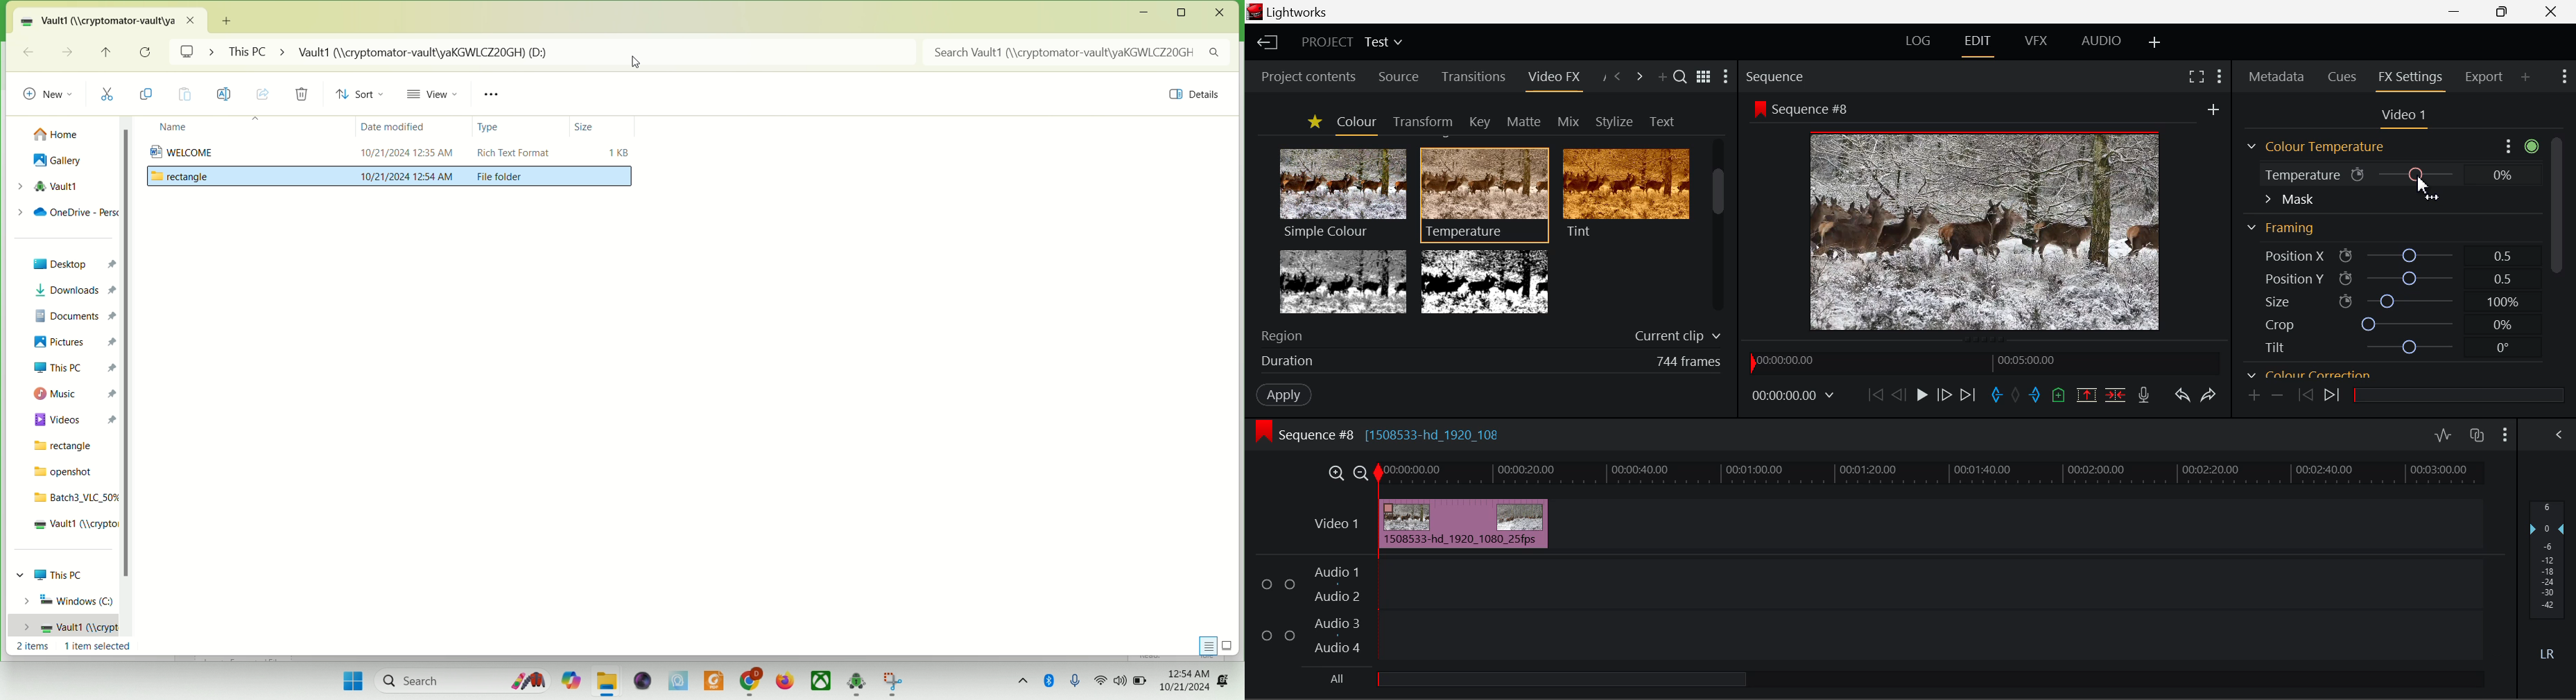 The height and width of the screenshot is (700, 2576). Describe the element at coordinates (2034, 42) in the screenshot. I see `VFX Layout` at that location.